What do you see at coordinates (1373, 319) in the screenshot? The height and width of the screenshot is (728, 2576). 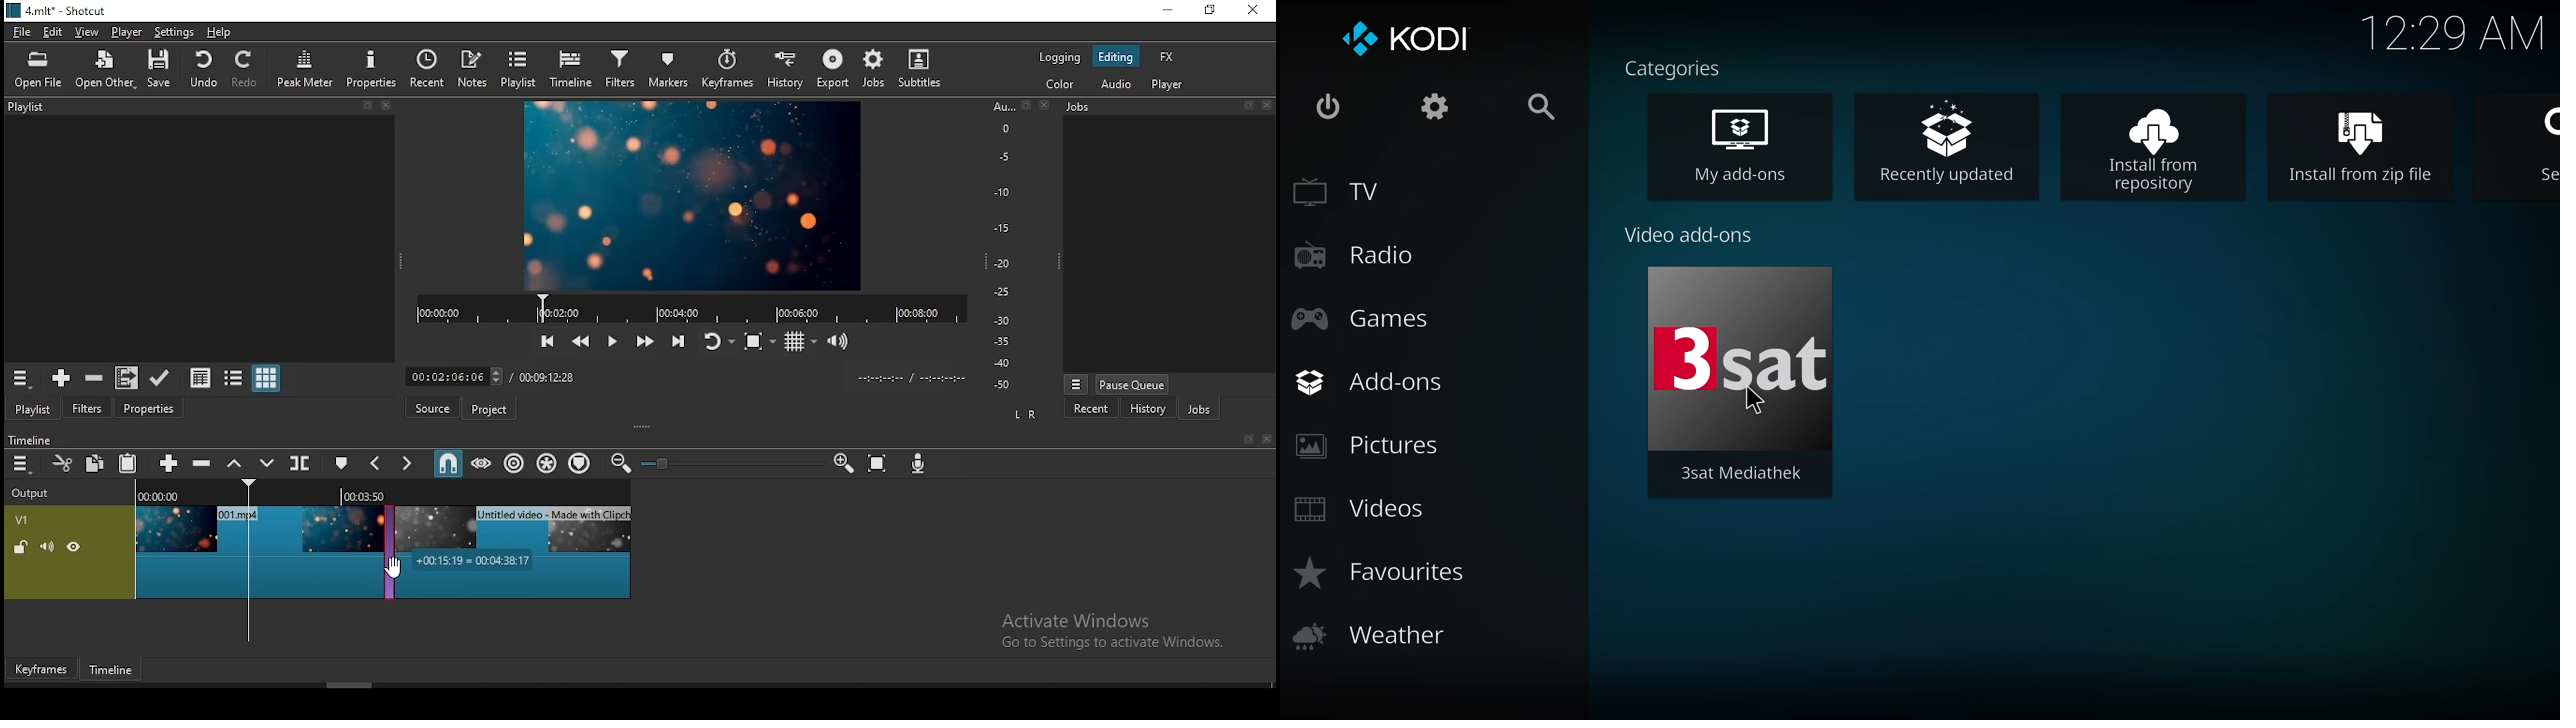 I see `games` at bounding box center [1373, 319].